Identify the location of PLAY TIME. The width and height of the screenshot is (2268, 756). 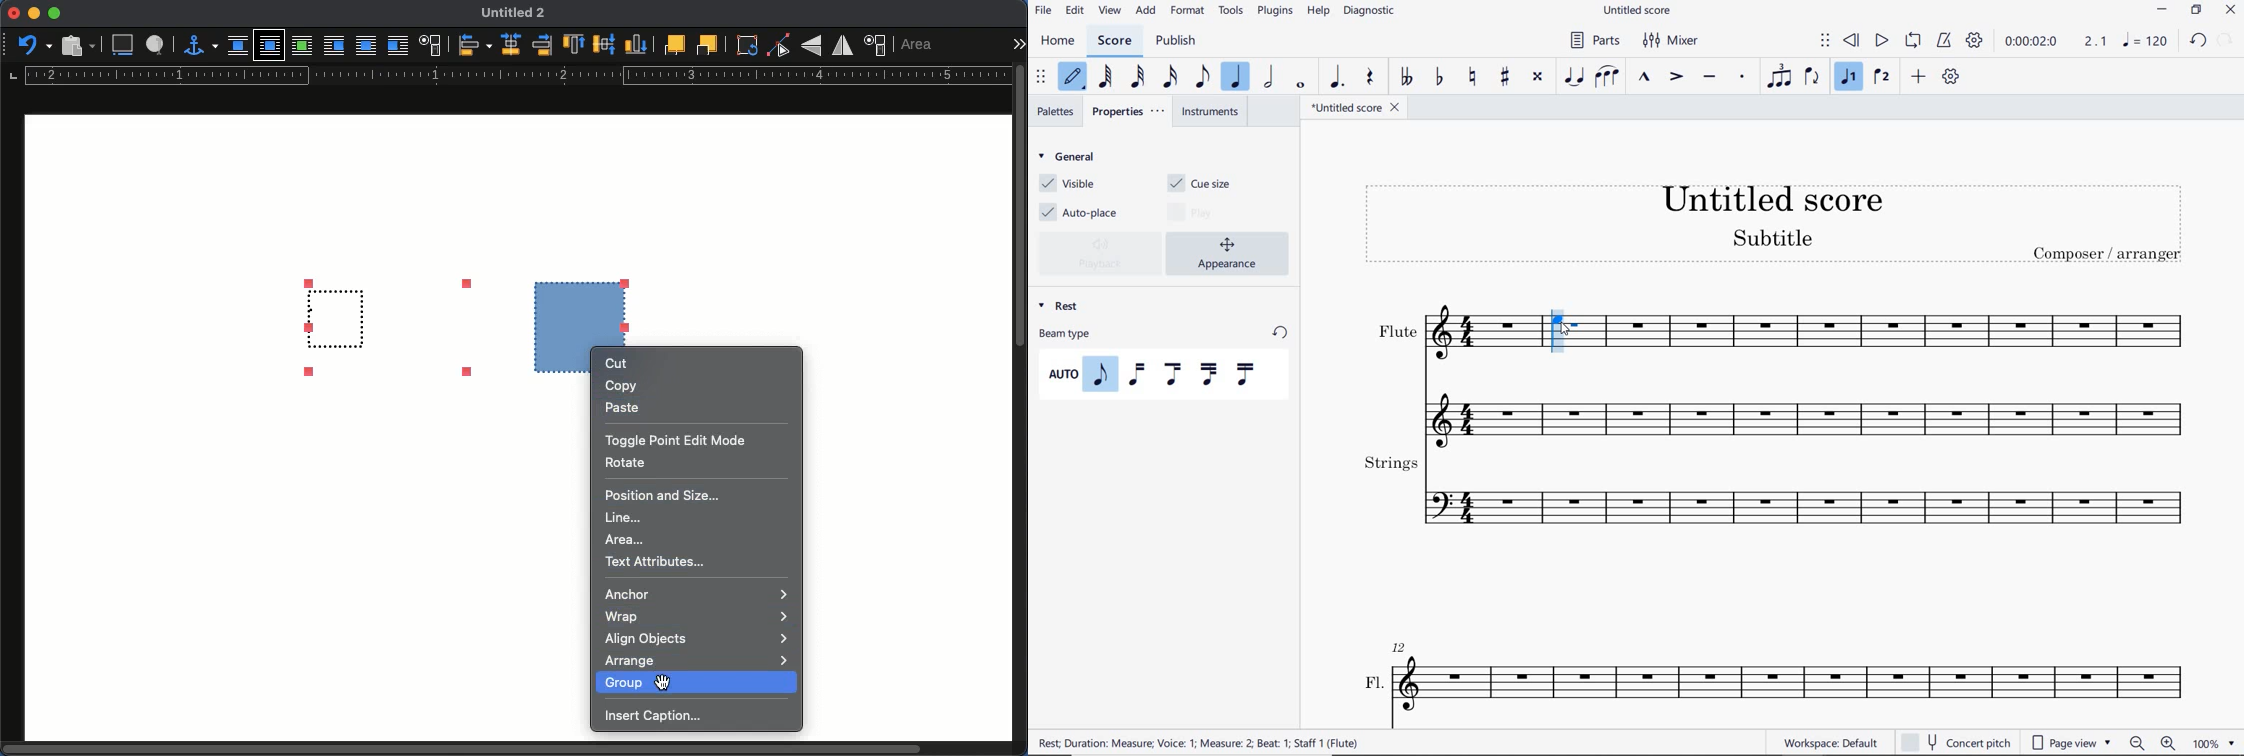
(2057, 43).